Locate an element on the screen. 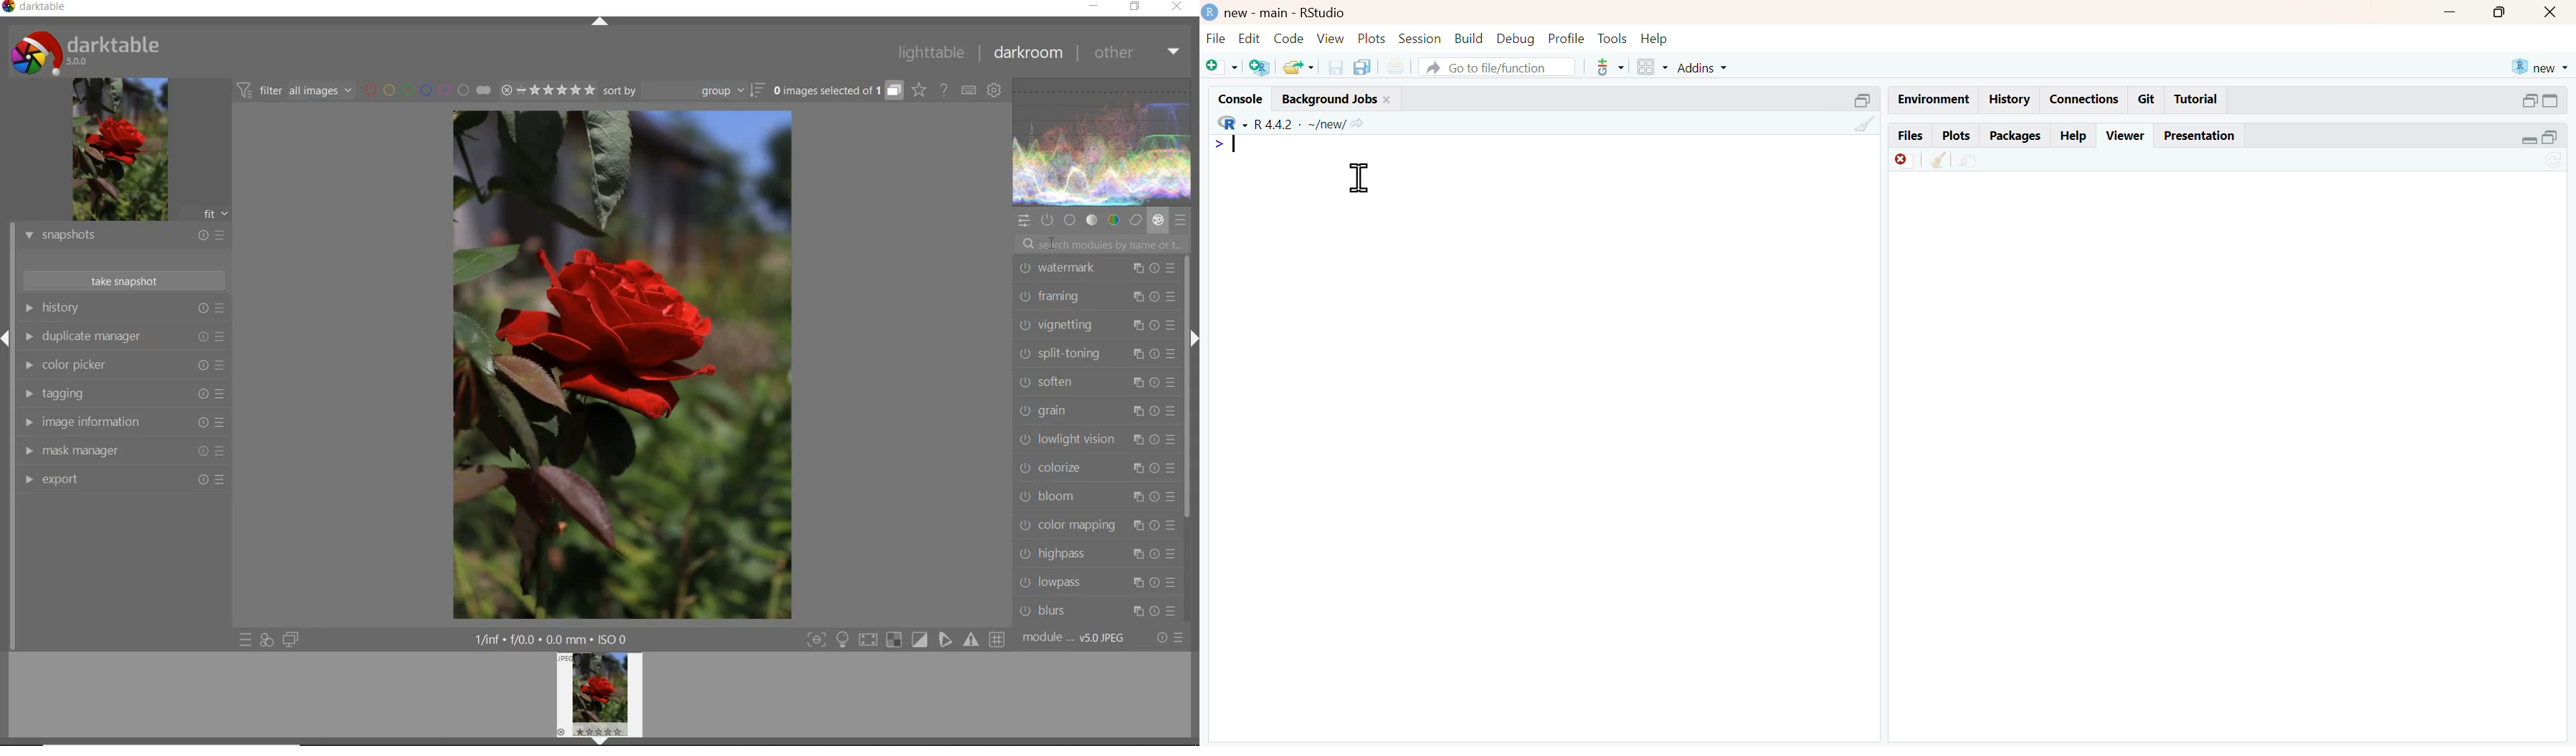  profile is located at coordinates (1569, 39).